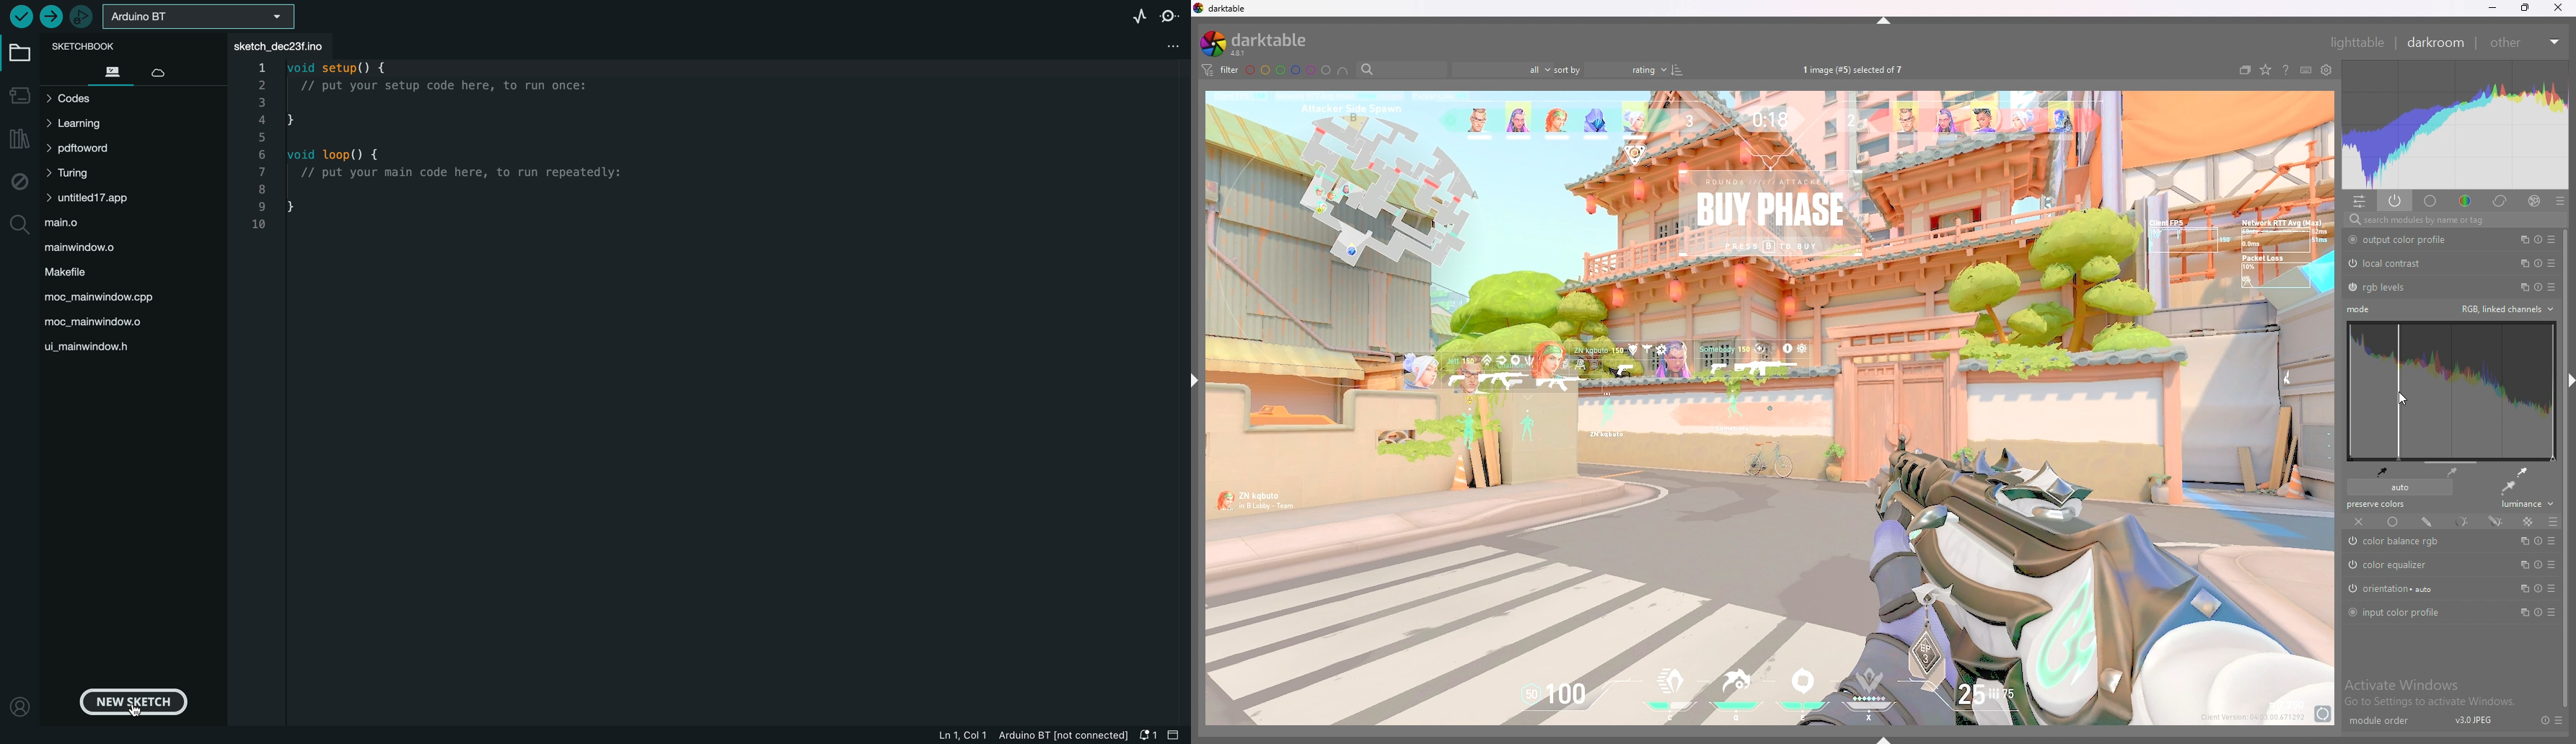 Image resolution: width=2576 pixels, height=756 pixels. I want to click on keyboard shortcuts, so click(2306, 71).